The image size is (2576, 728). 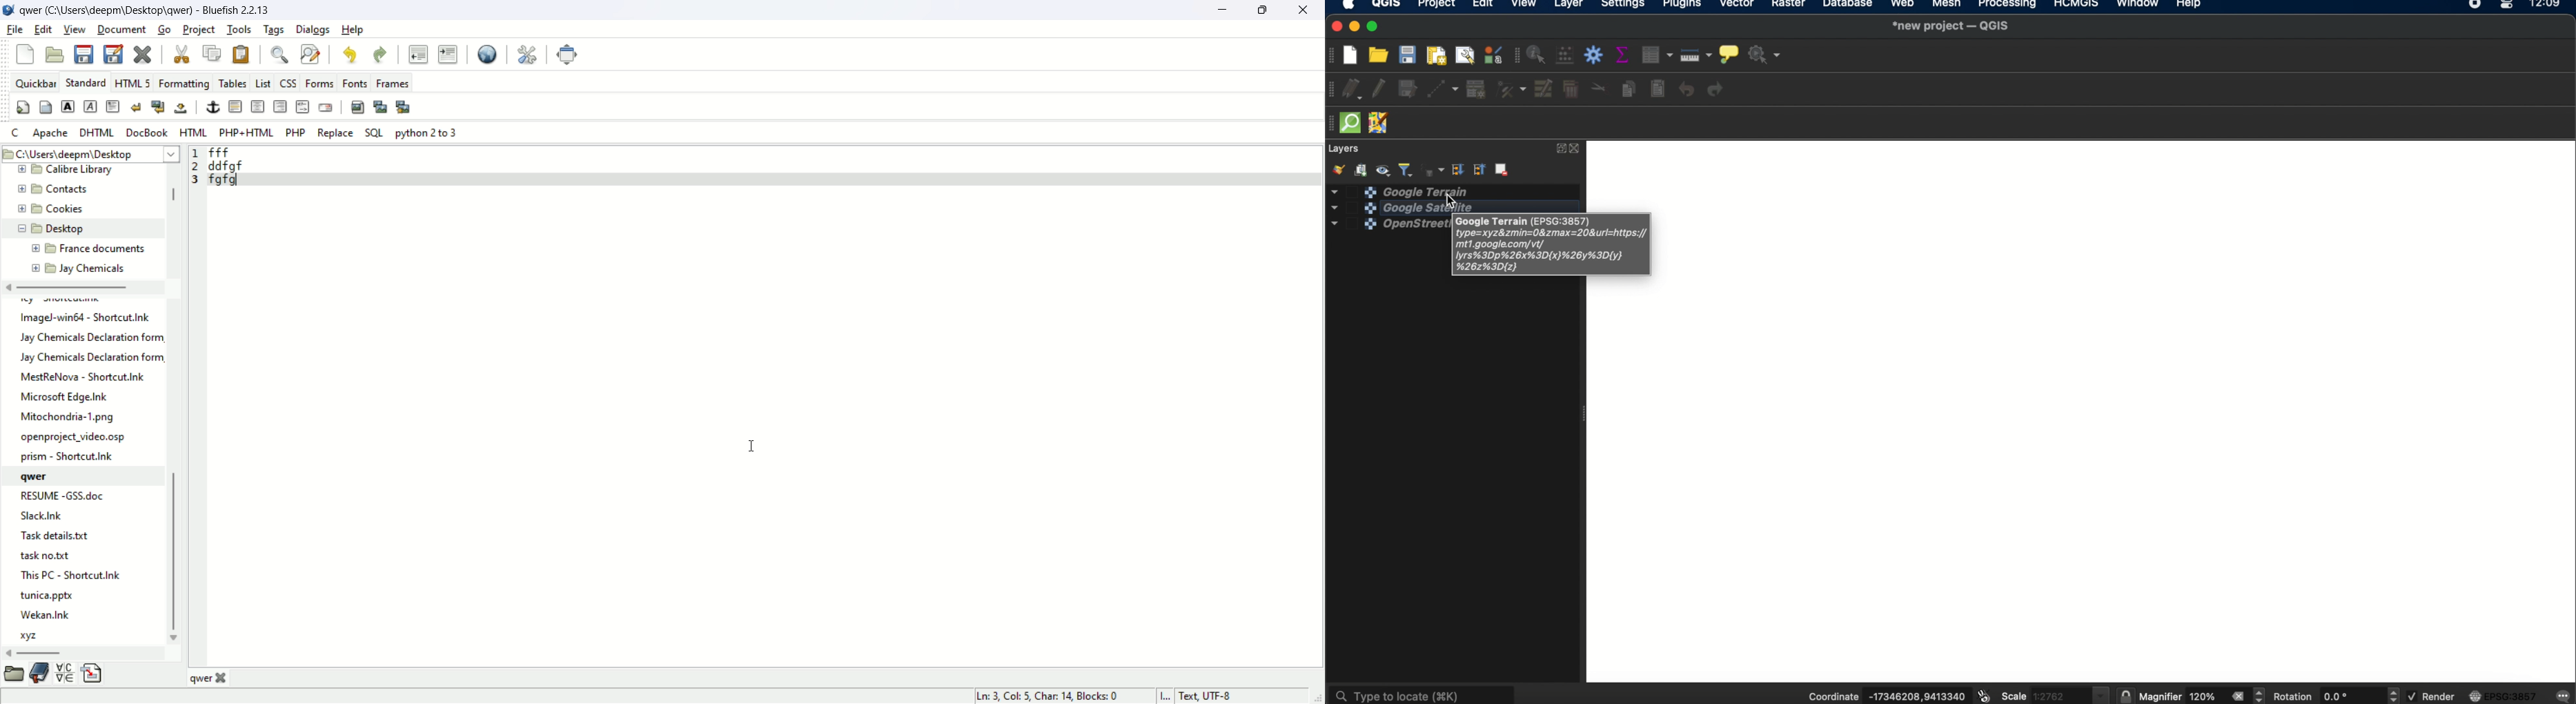 What do you see at coordinates (1550, 246) in the screenshot?
I see `Google Terrain (EPSG:3857) type=xyz&zmin=0&zmax=20&url=https://mt1.google.com/vt/ lyrs%3Dp%26x%3D(x)%26y%3D{y}26z%30(z)` at bounding box center [1550, 246].